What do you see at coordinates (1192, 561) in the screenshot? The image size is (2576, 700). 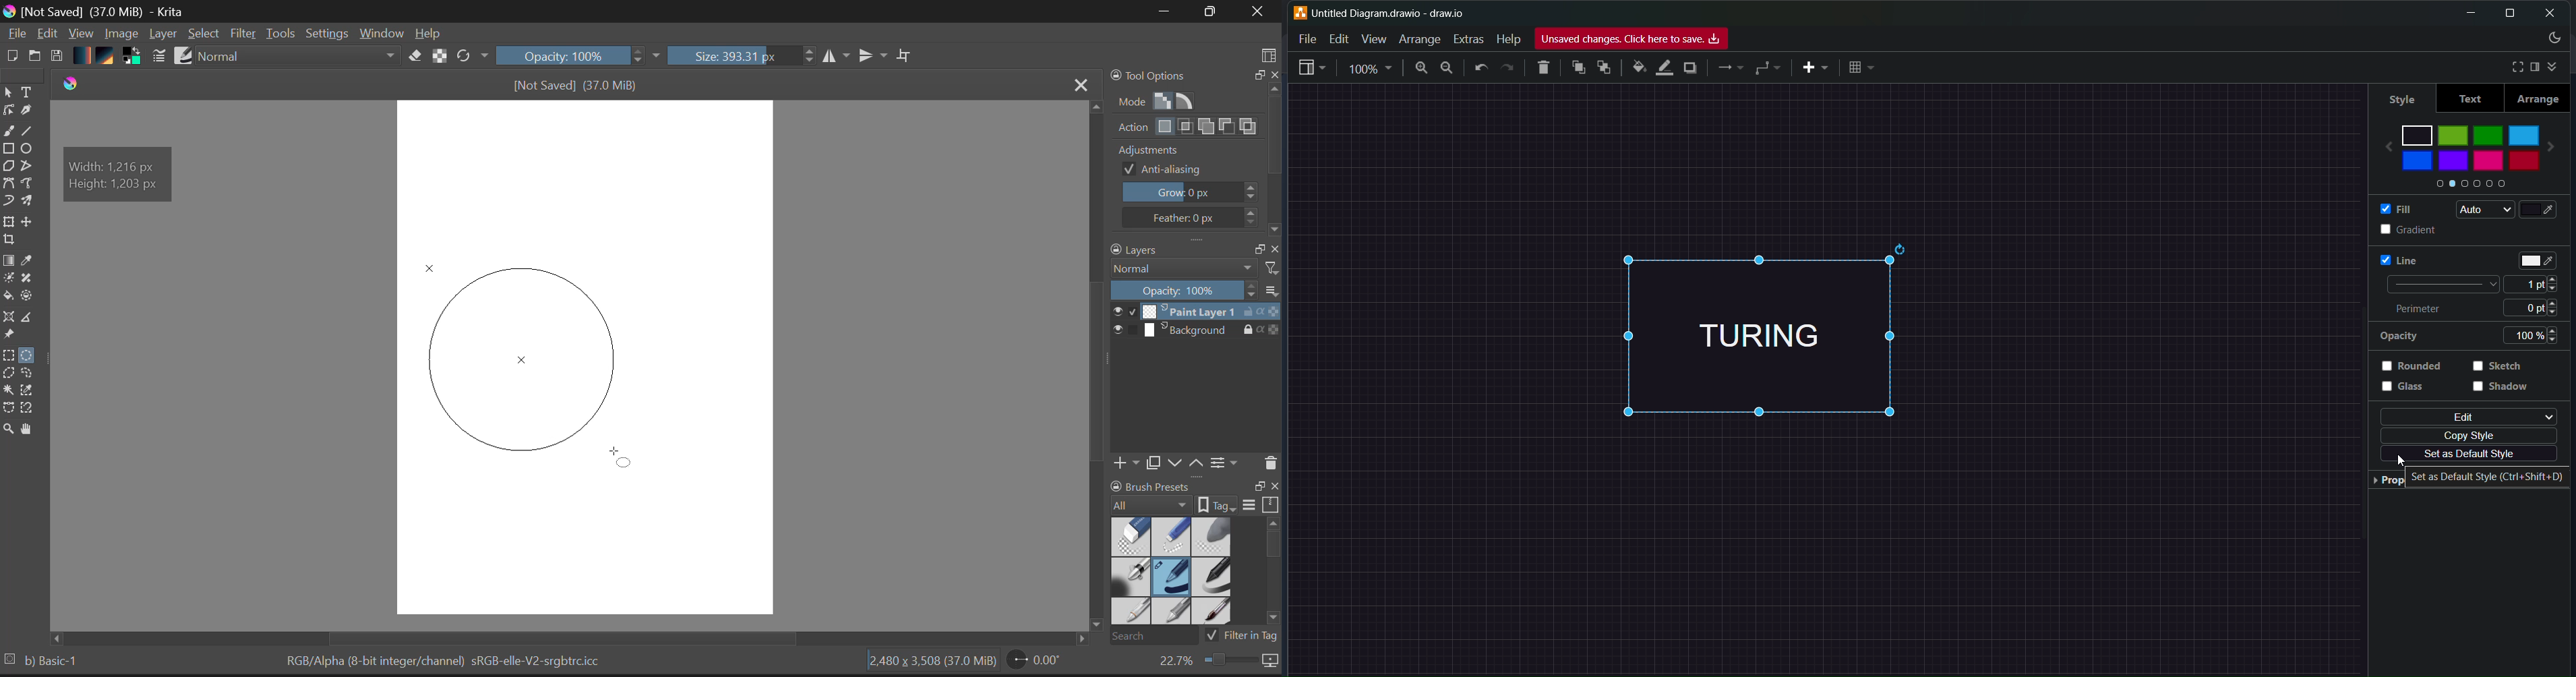 I see `Brush Presets Docker` at bounding box center [1192, 561].